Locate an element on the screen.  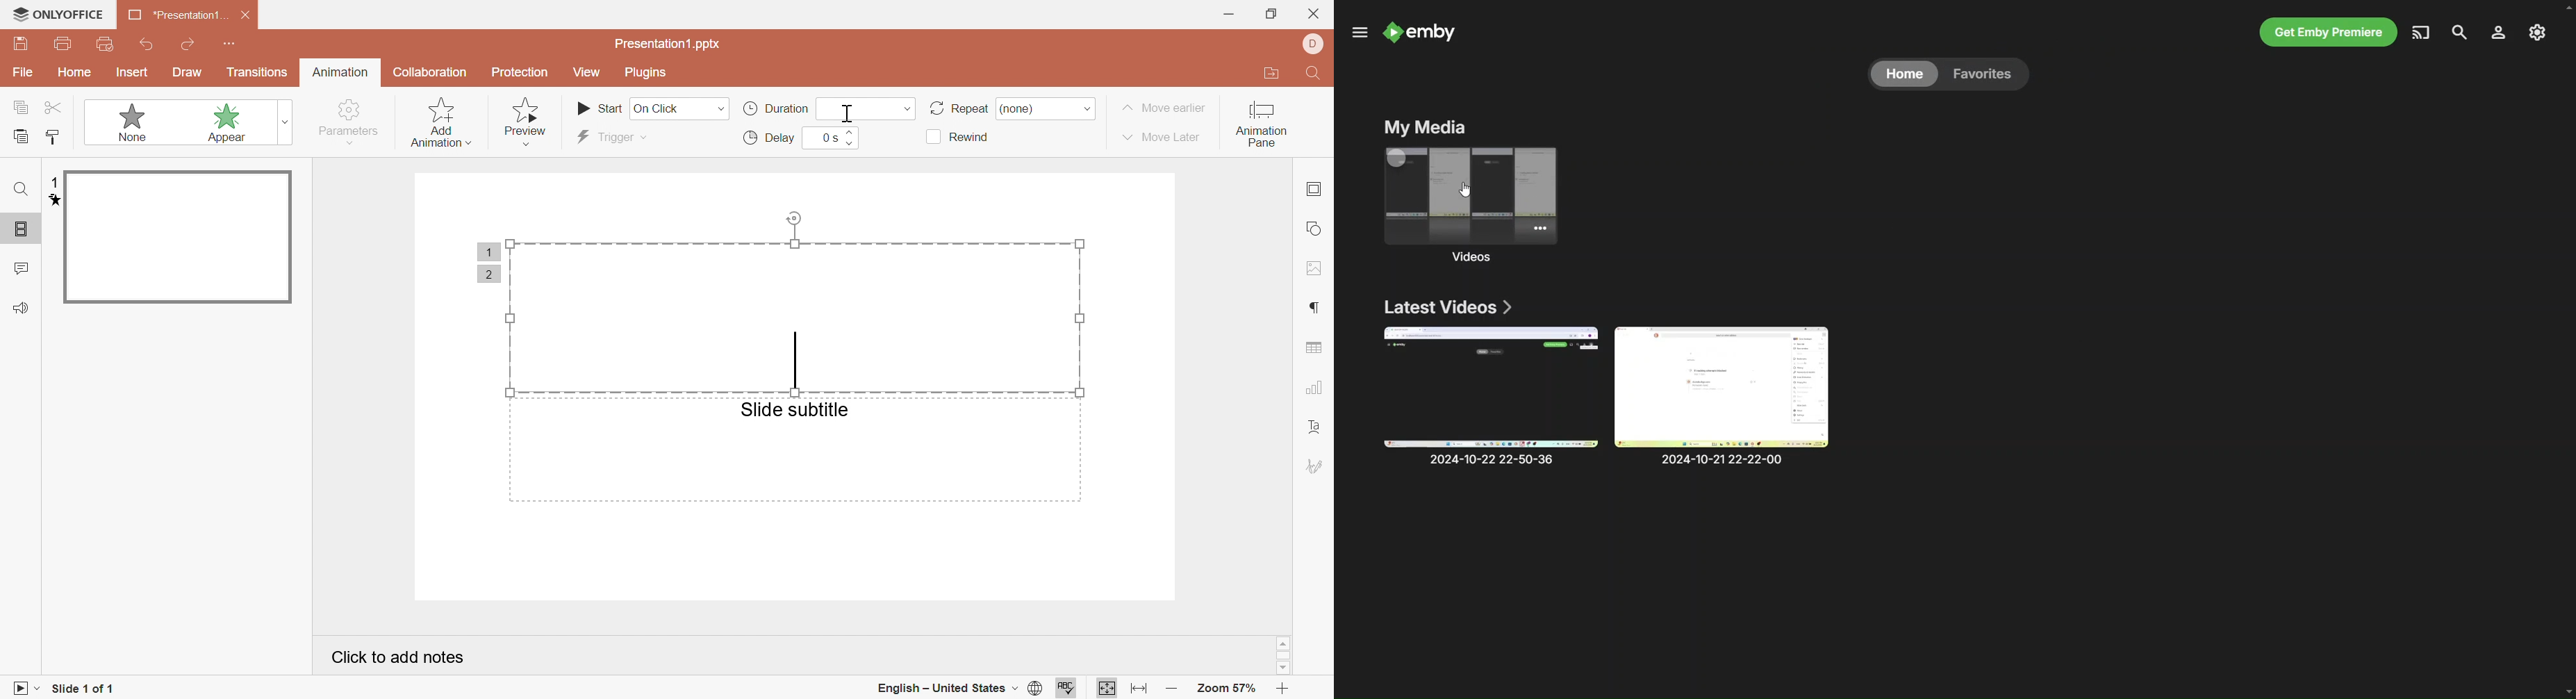
home is located at coordinates (76, 72).